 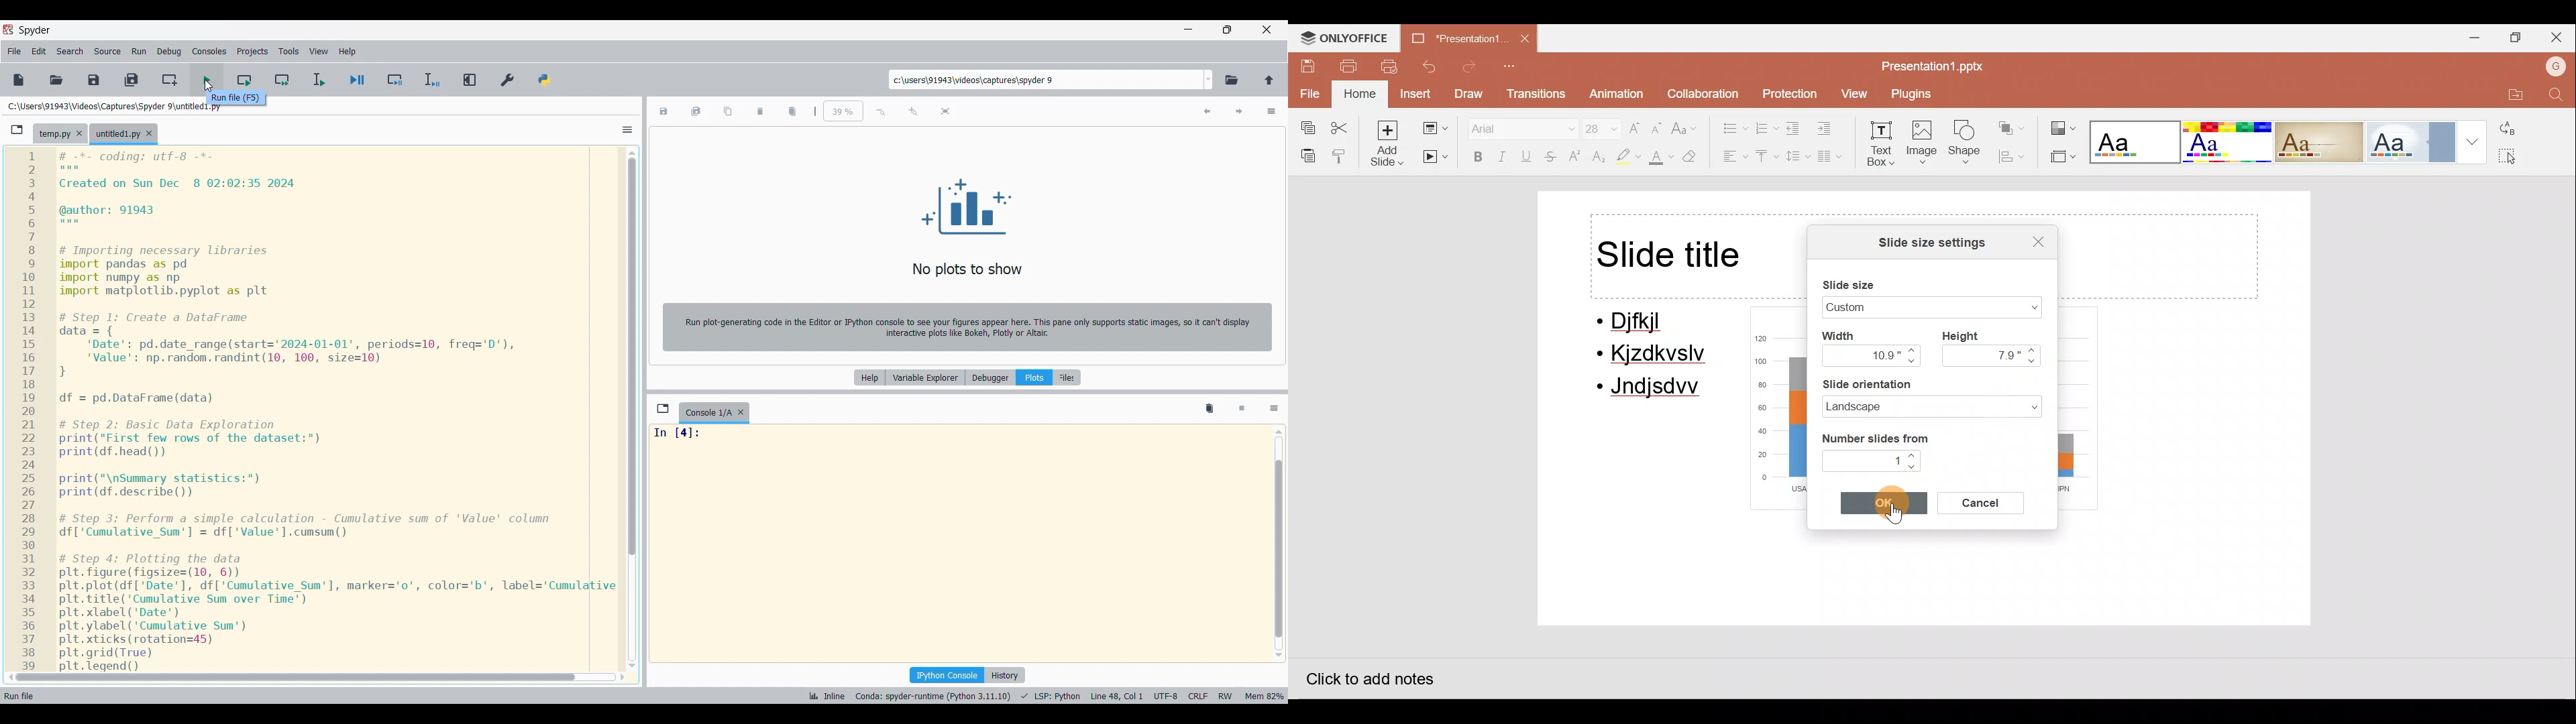 What do you see at coordinates (1392, 67) in the screenshot?
I see `Quick print` at bounding box center [1392, 67].